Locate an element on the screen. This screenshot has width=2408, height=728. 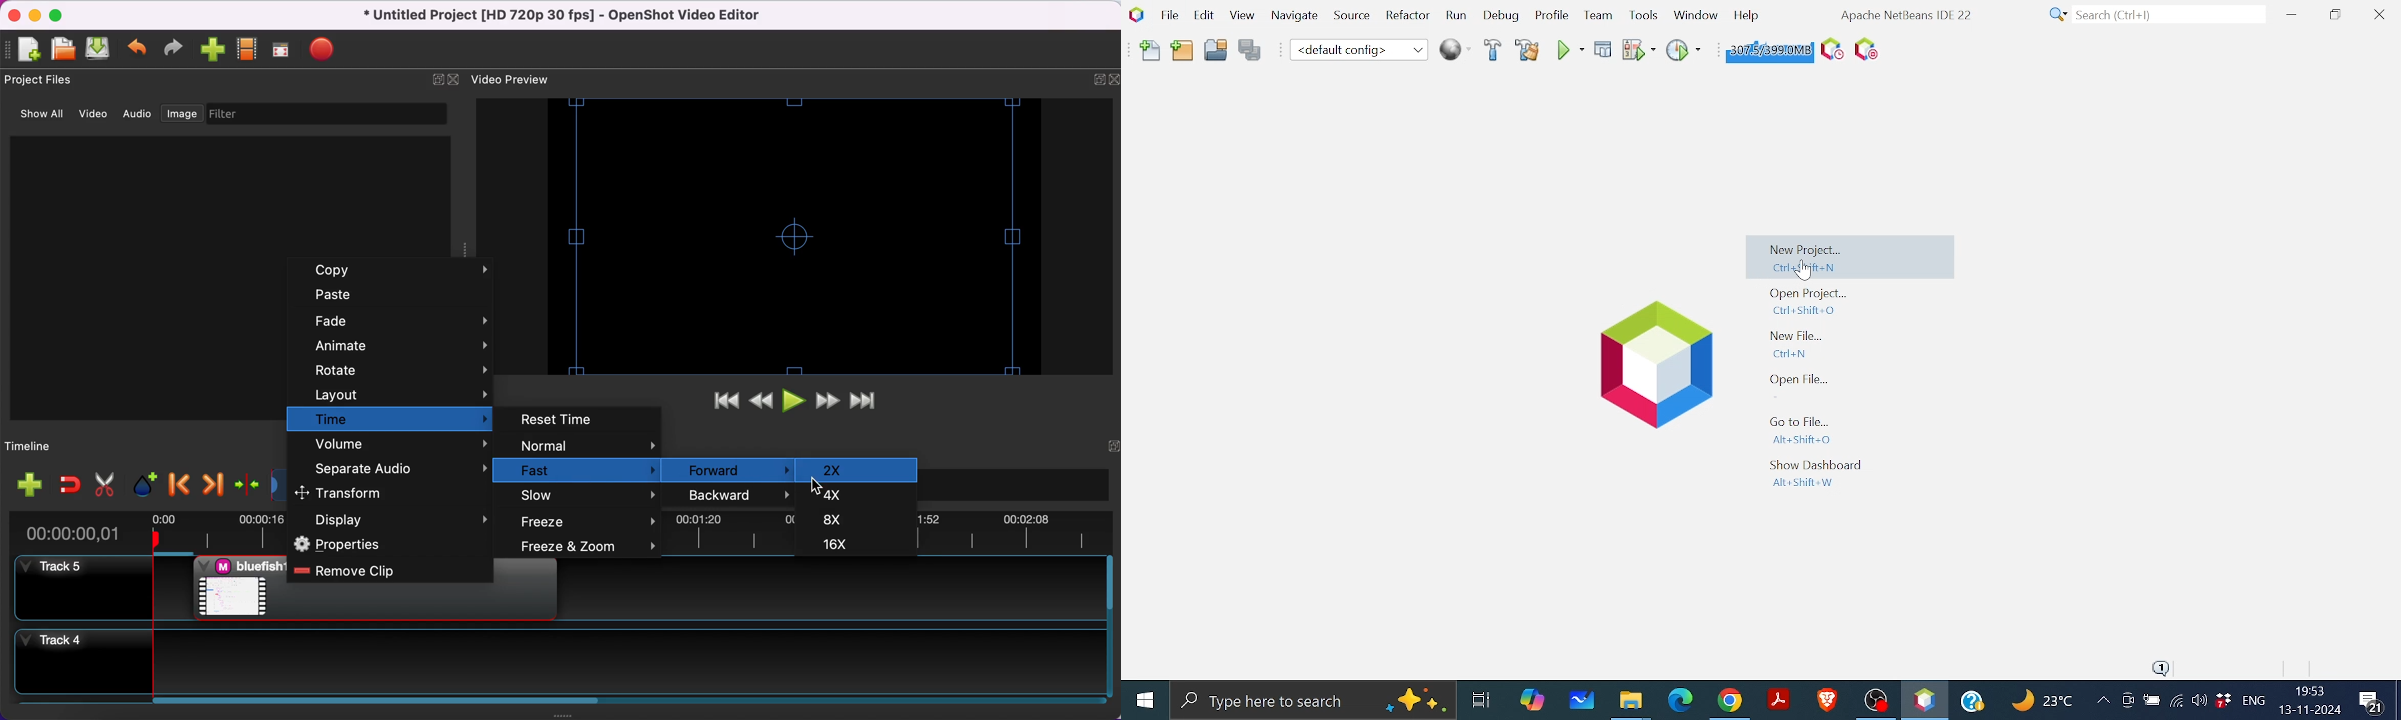
video preview is located at coordinates (519, 78).